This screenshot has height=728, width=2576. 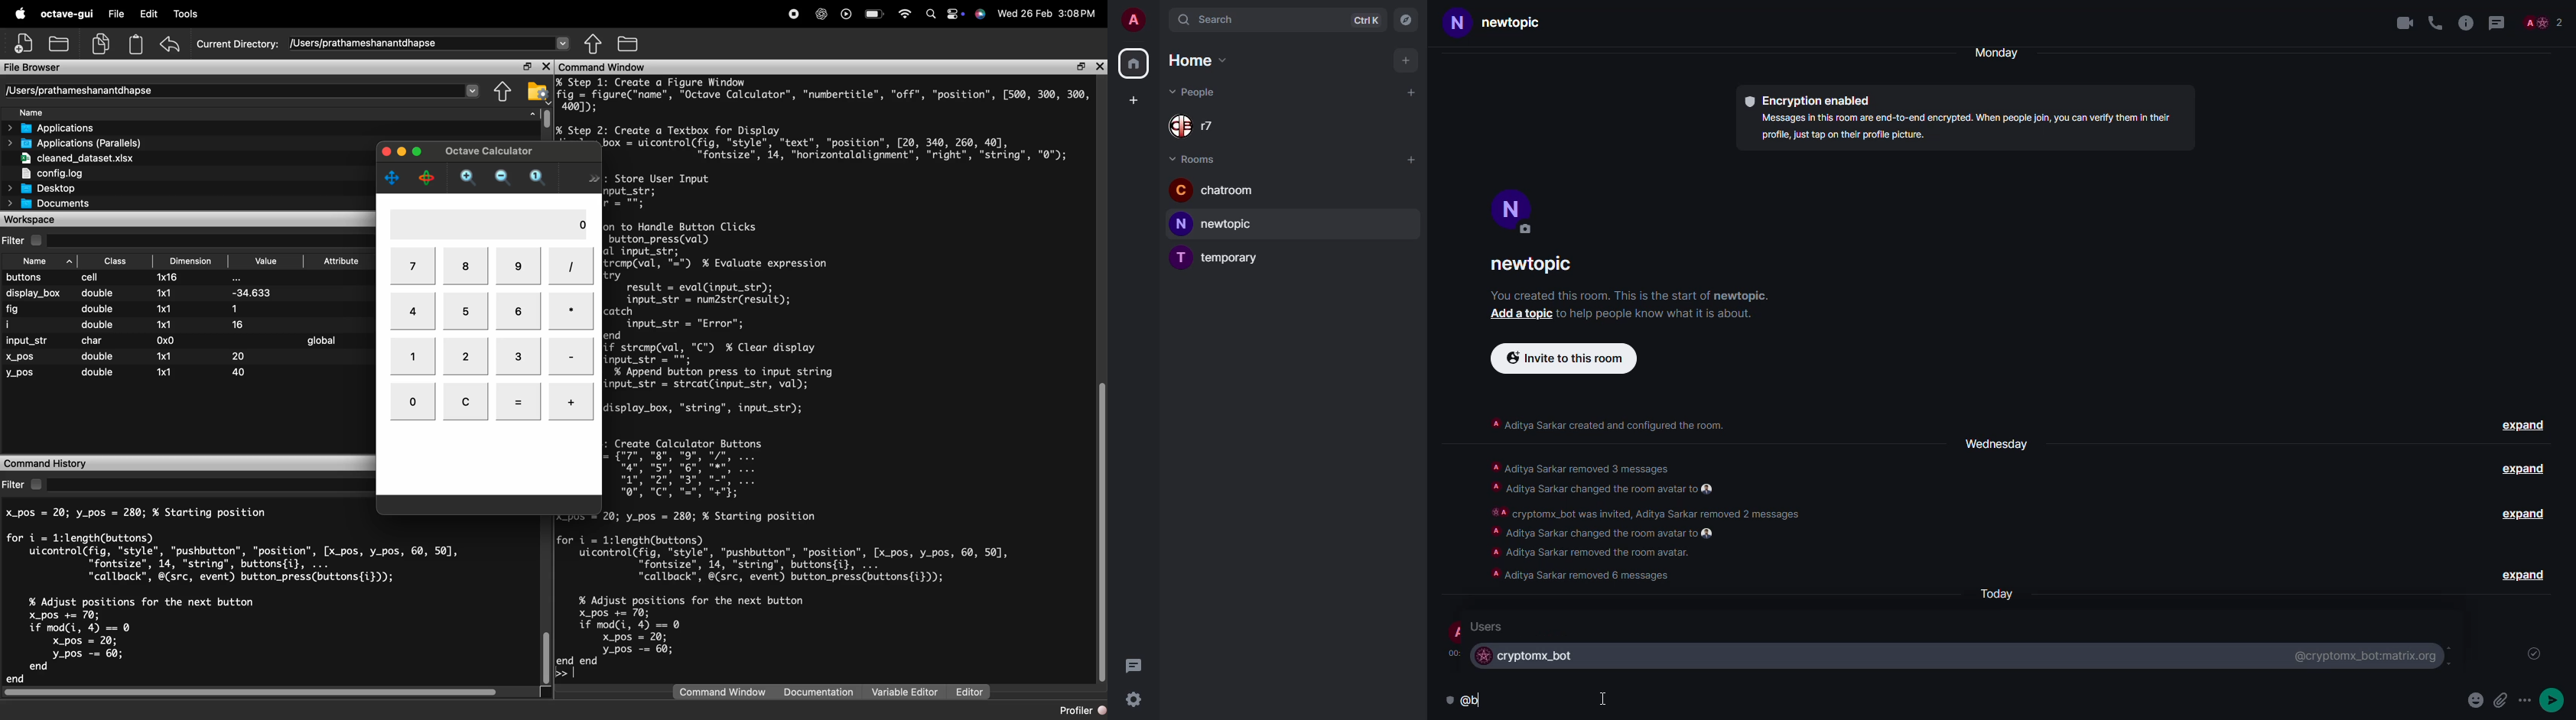 I want to click on play, so click(x=846, y=14).